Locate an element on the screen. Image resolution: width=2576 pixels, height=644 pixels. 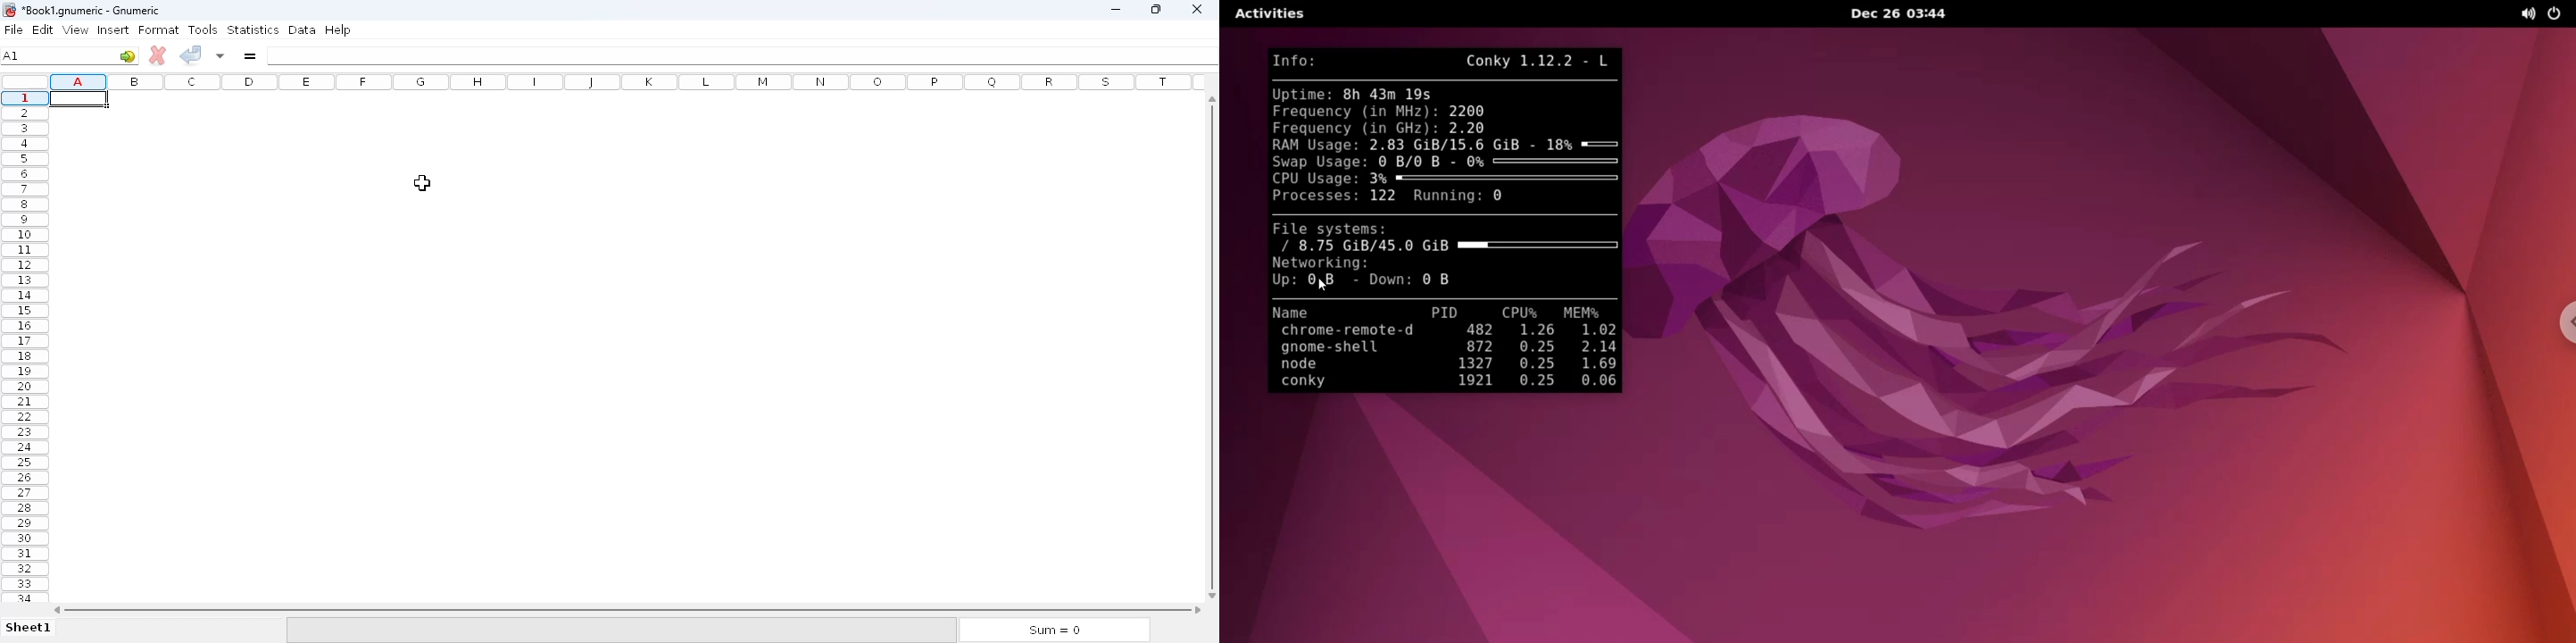
statistics is located at coordinates (253, 29).